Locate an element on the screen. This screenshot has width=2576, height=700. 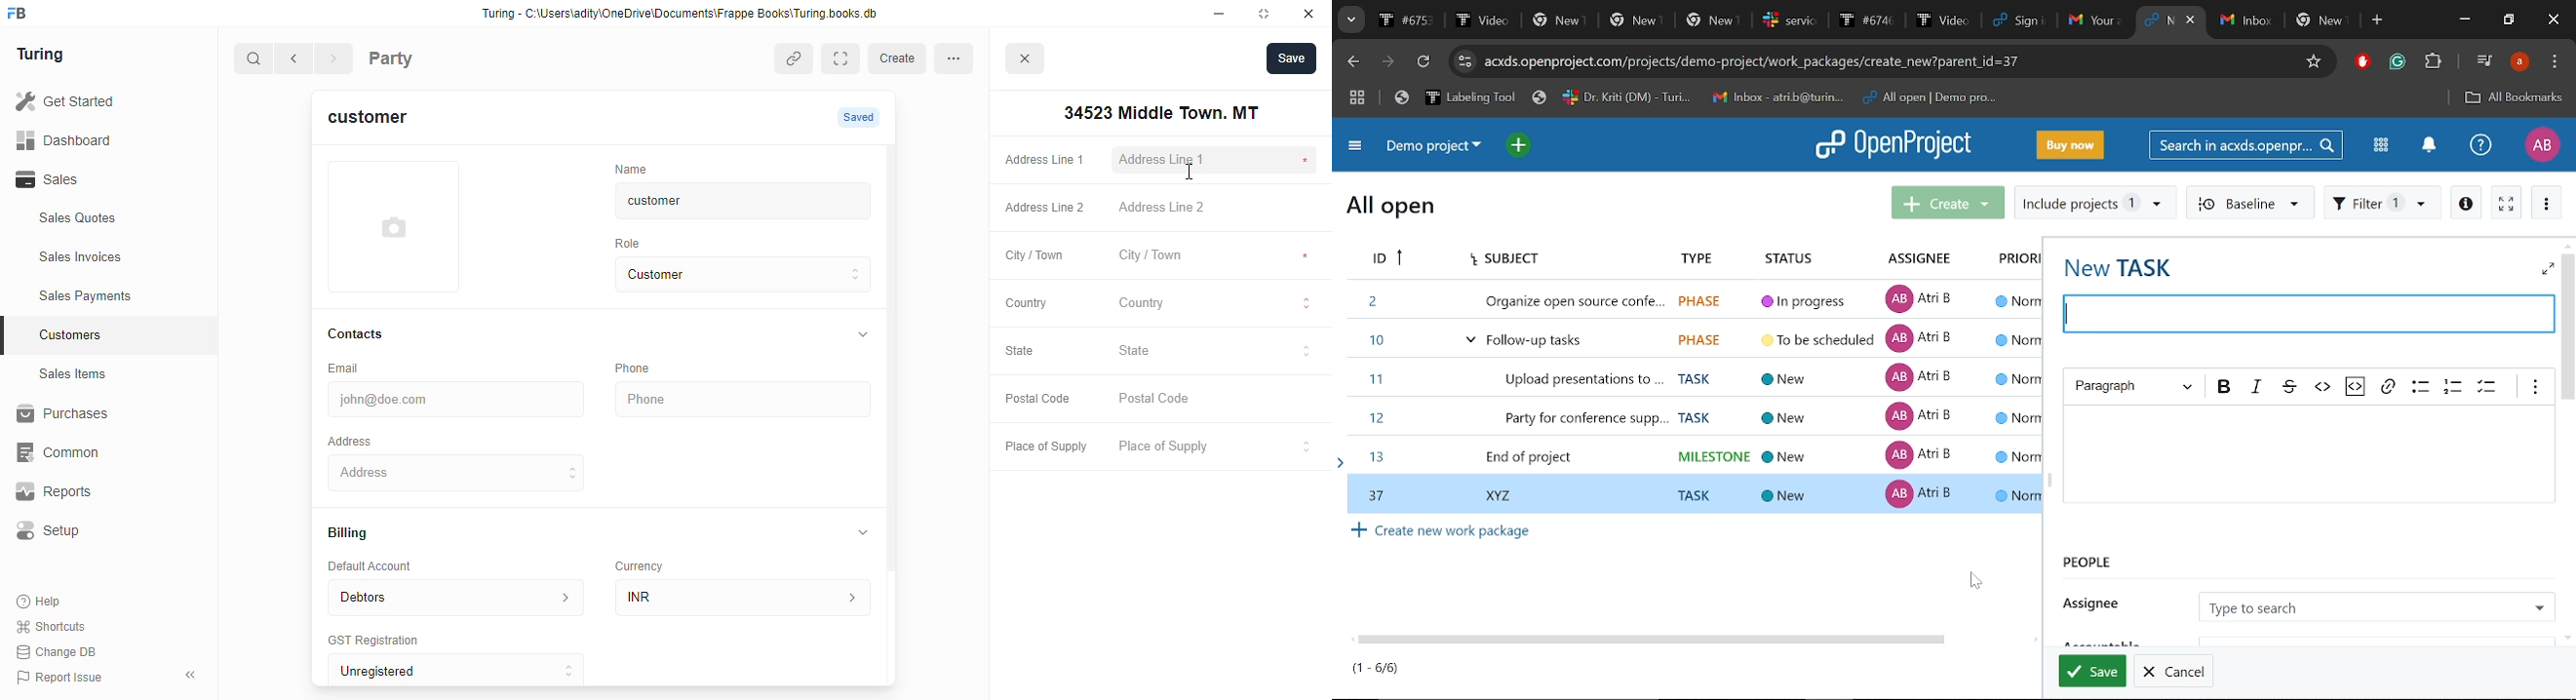
customer is located at coordinates (379, 120).